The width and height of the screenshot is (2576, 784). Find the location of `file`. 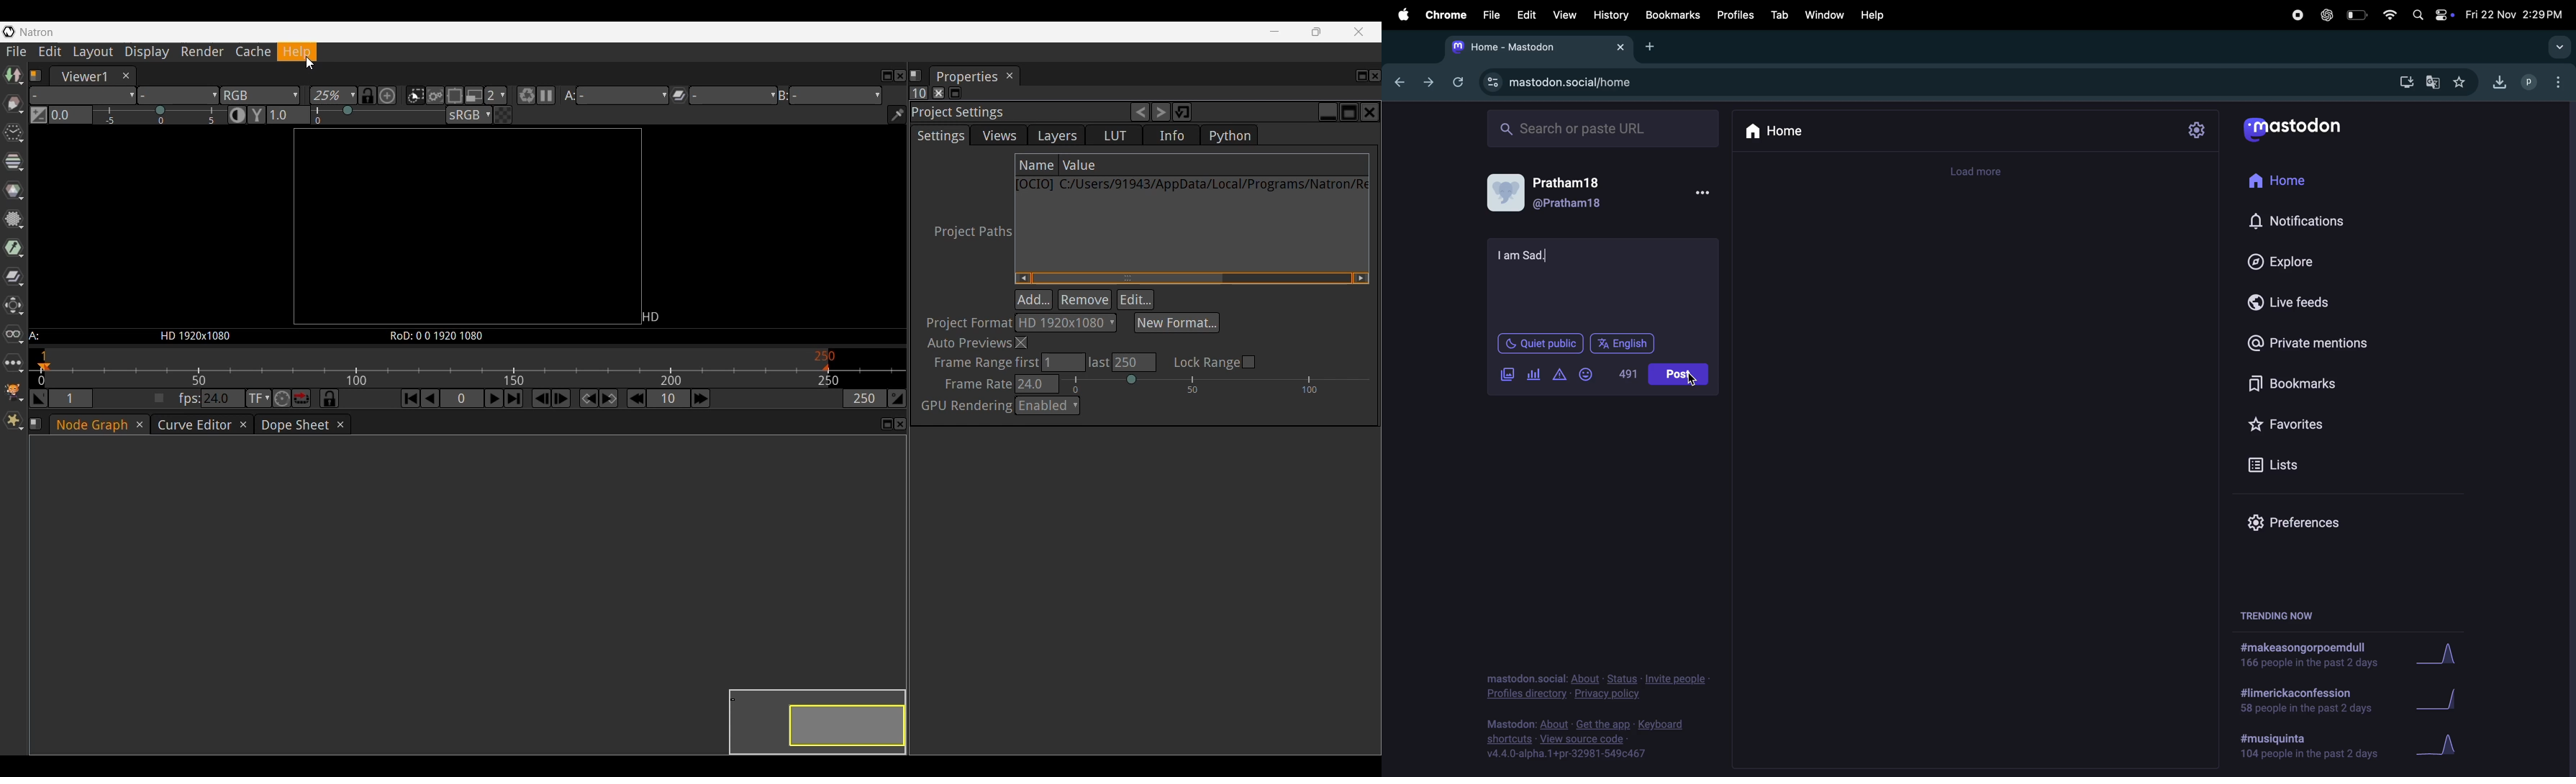

file is located at coordinates (1490, 15).